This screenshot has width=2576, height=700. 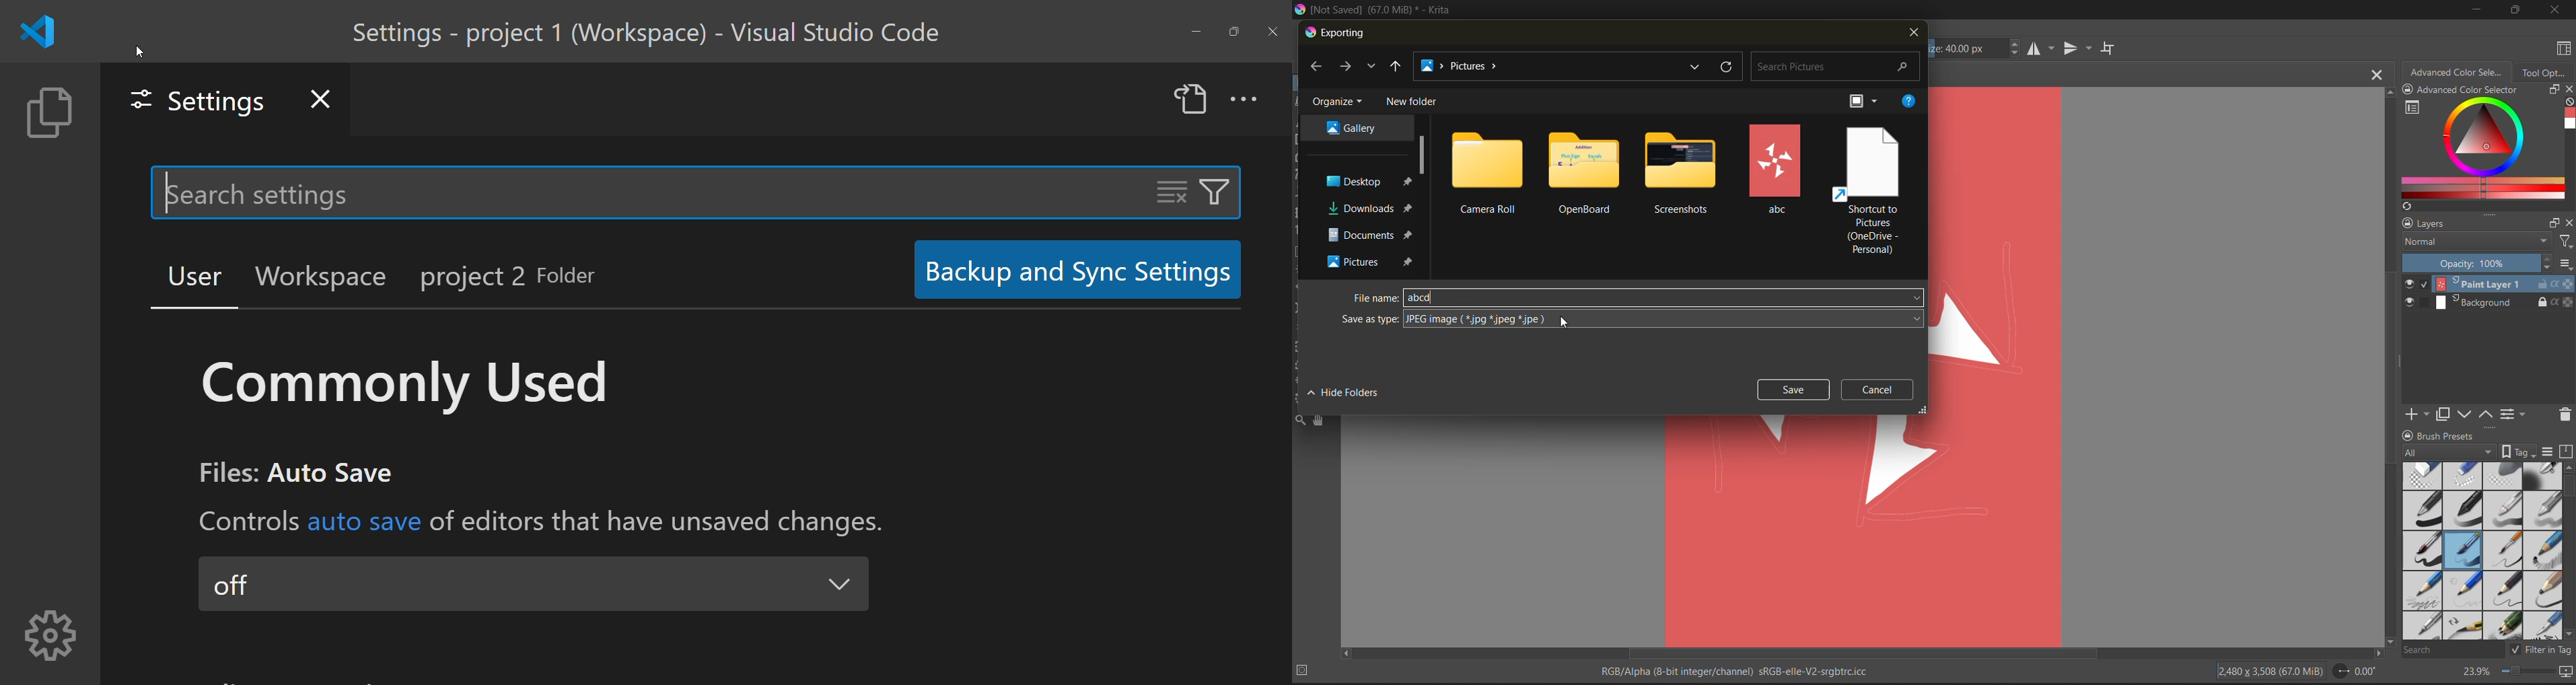 What do you see at coordinates (2407, 207) in the screenshot?
I see `create a list of colors` at bounding box center [2407, 207].